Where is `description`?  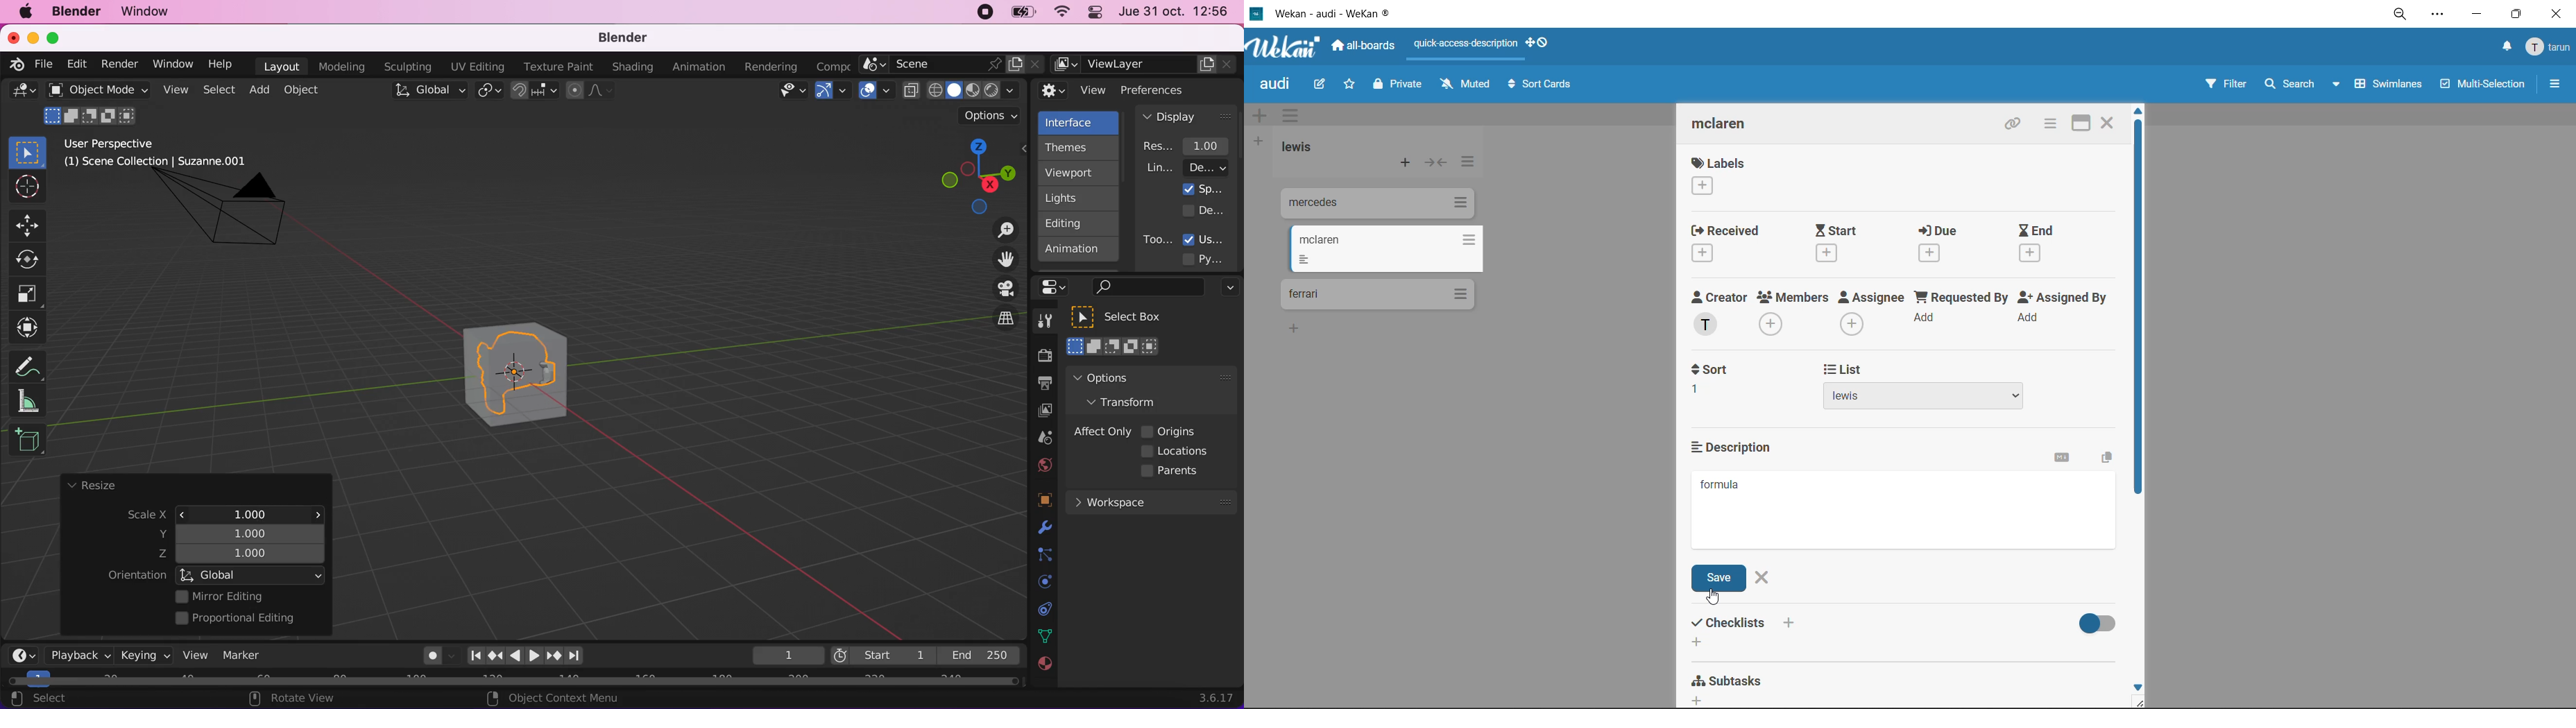 description is located at coordinates (1739, 447).